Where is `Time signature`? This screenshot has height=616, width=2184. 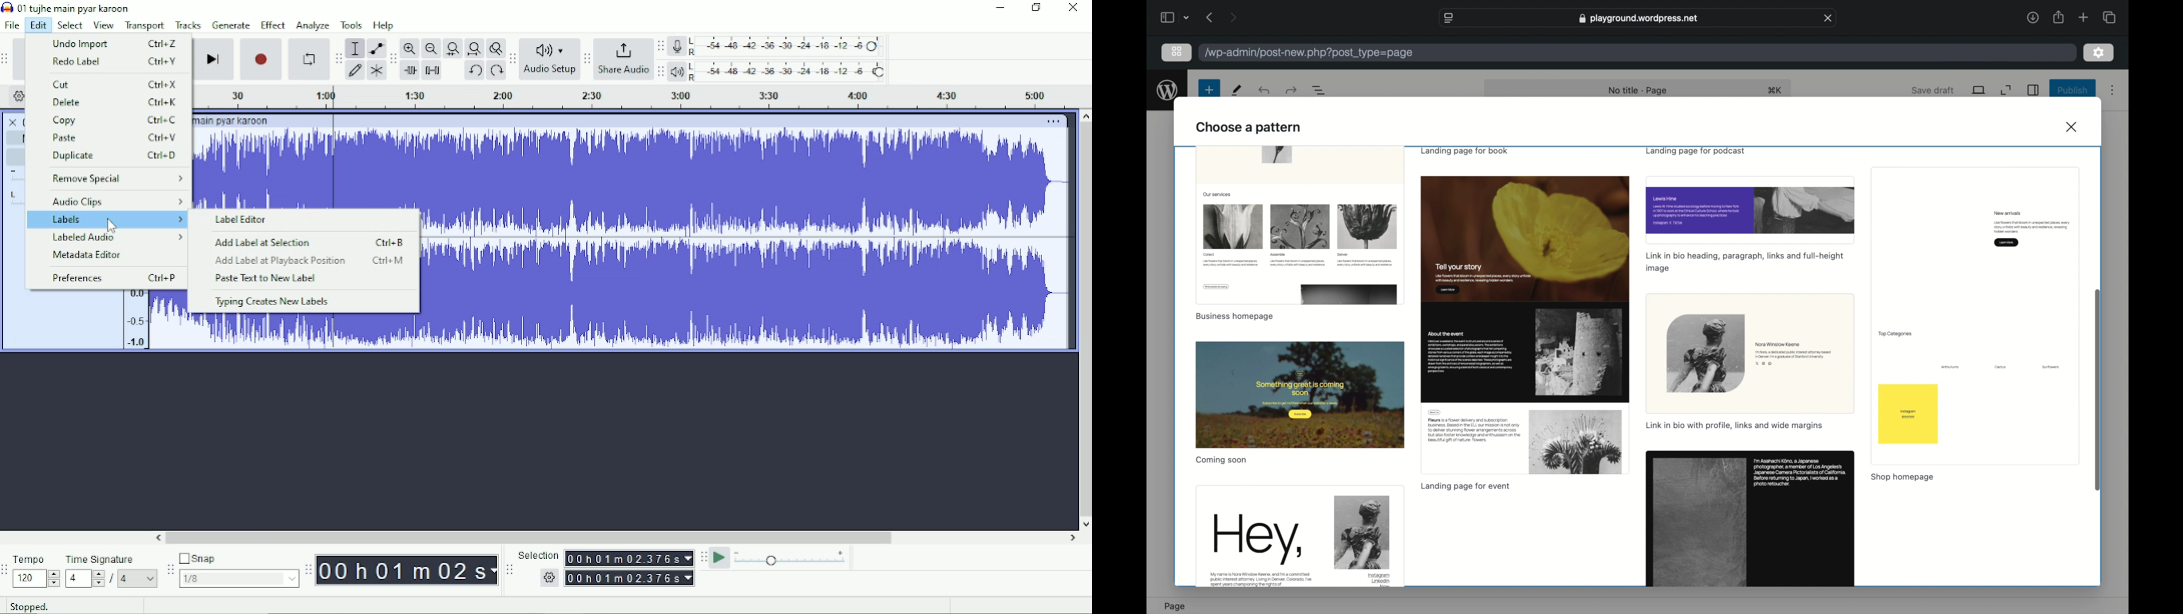
Time signature is located at coordinates (112, 569).